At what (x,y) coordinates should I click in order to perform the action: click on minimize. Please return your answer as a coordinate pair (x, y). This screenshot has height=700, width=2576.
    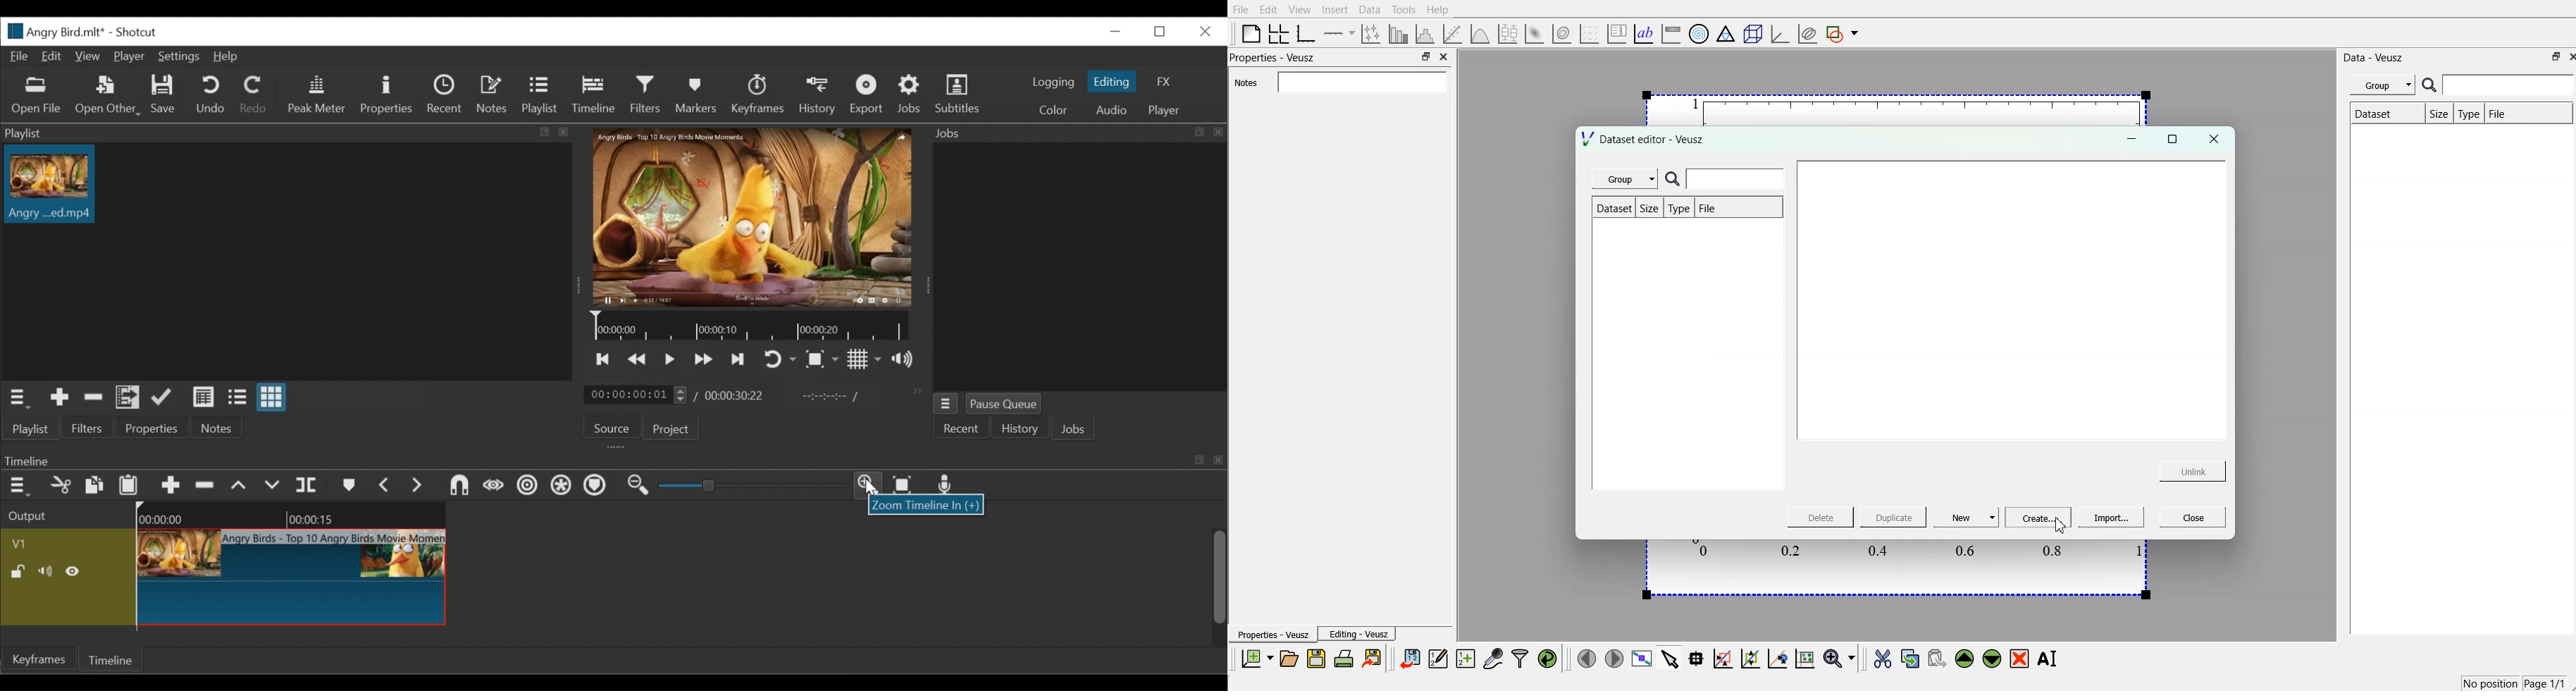
    Looking at the image, I should click on (1117, 30).